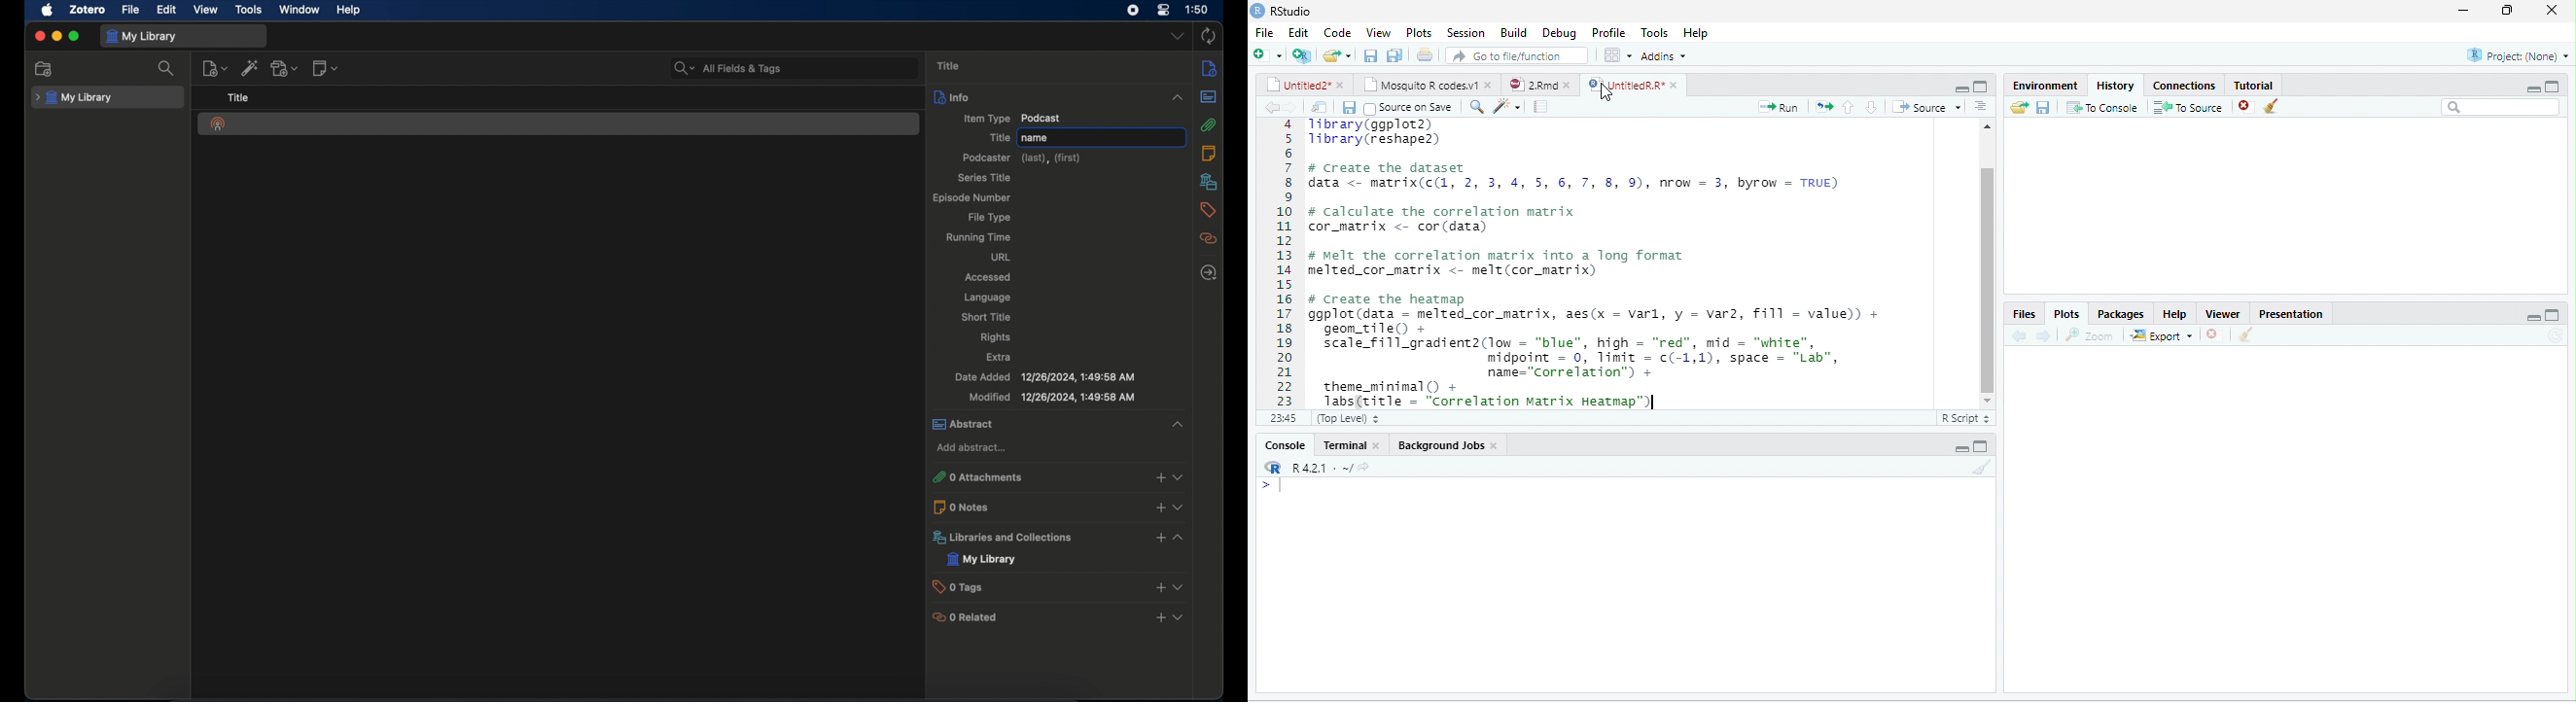 Image resolution: width=2576 pixels, height=728 pixels. Describe the element at coordinates (2517, 314) in the screenshot. I see `` at that location.